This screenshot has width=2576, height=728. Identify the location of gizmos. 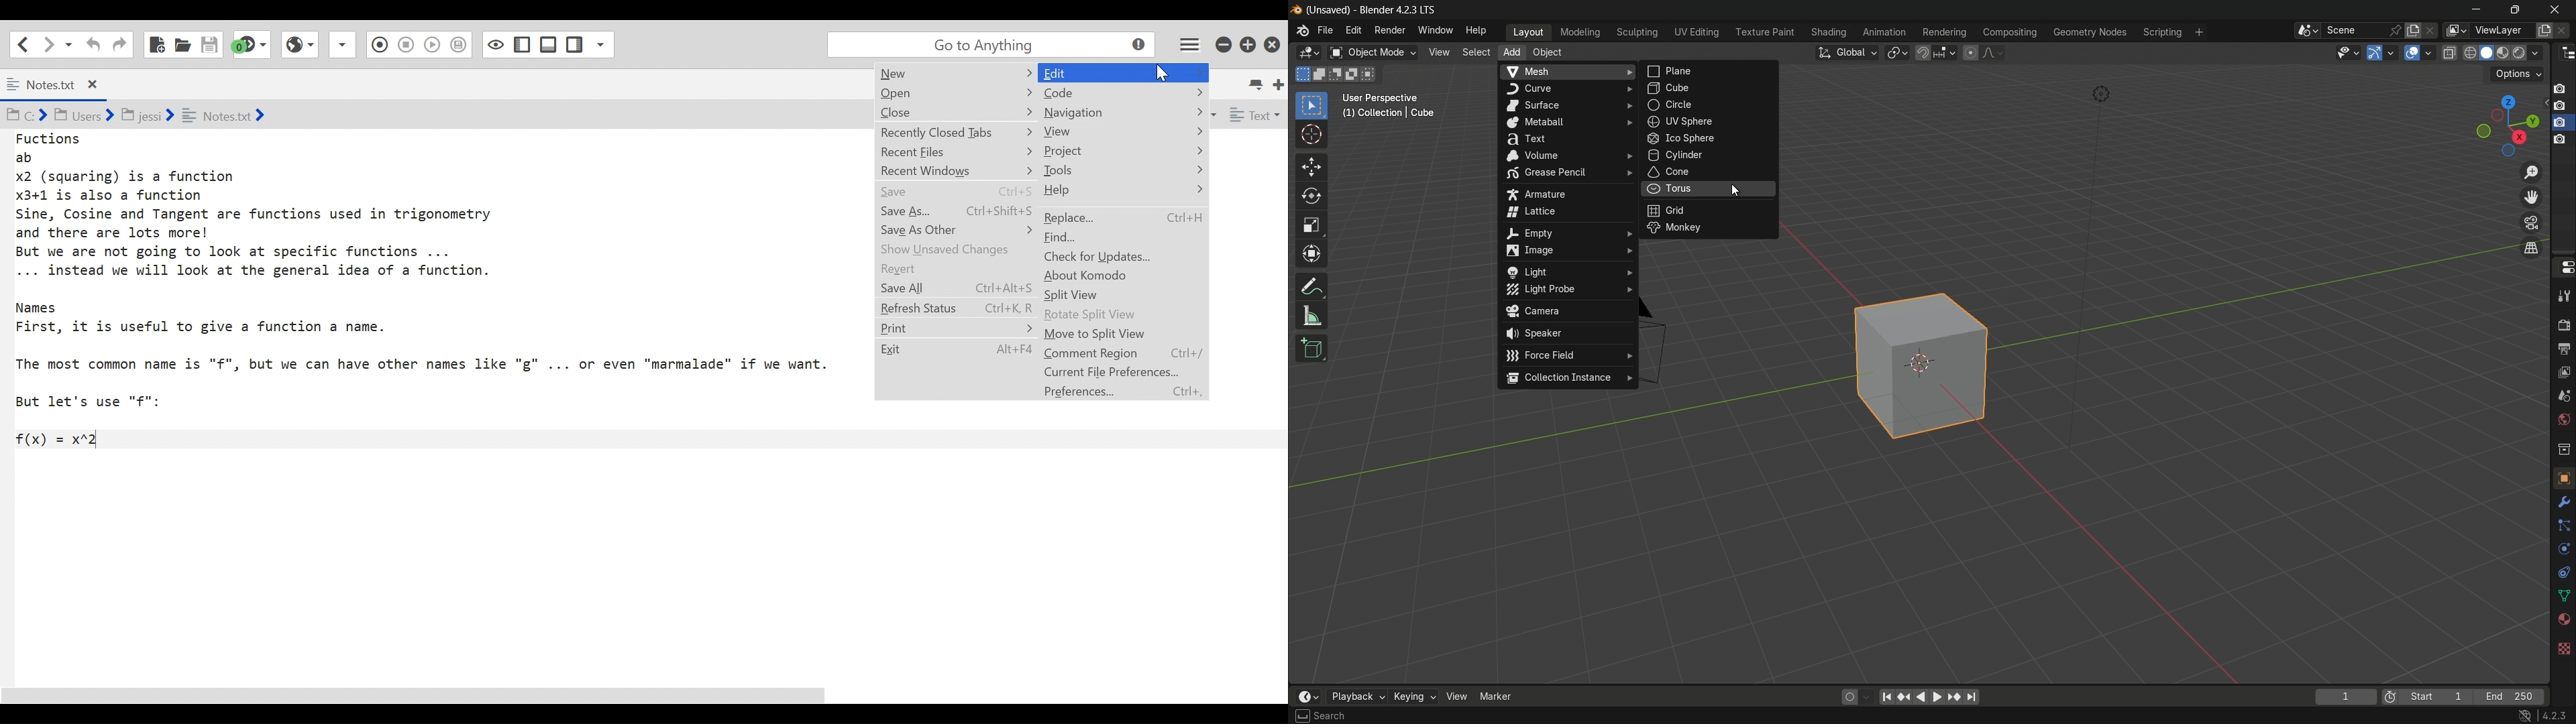
(2391, 52).